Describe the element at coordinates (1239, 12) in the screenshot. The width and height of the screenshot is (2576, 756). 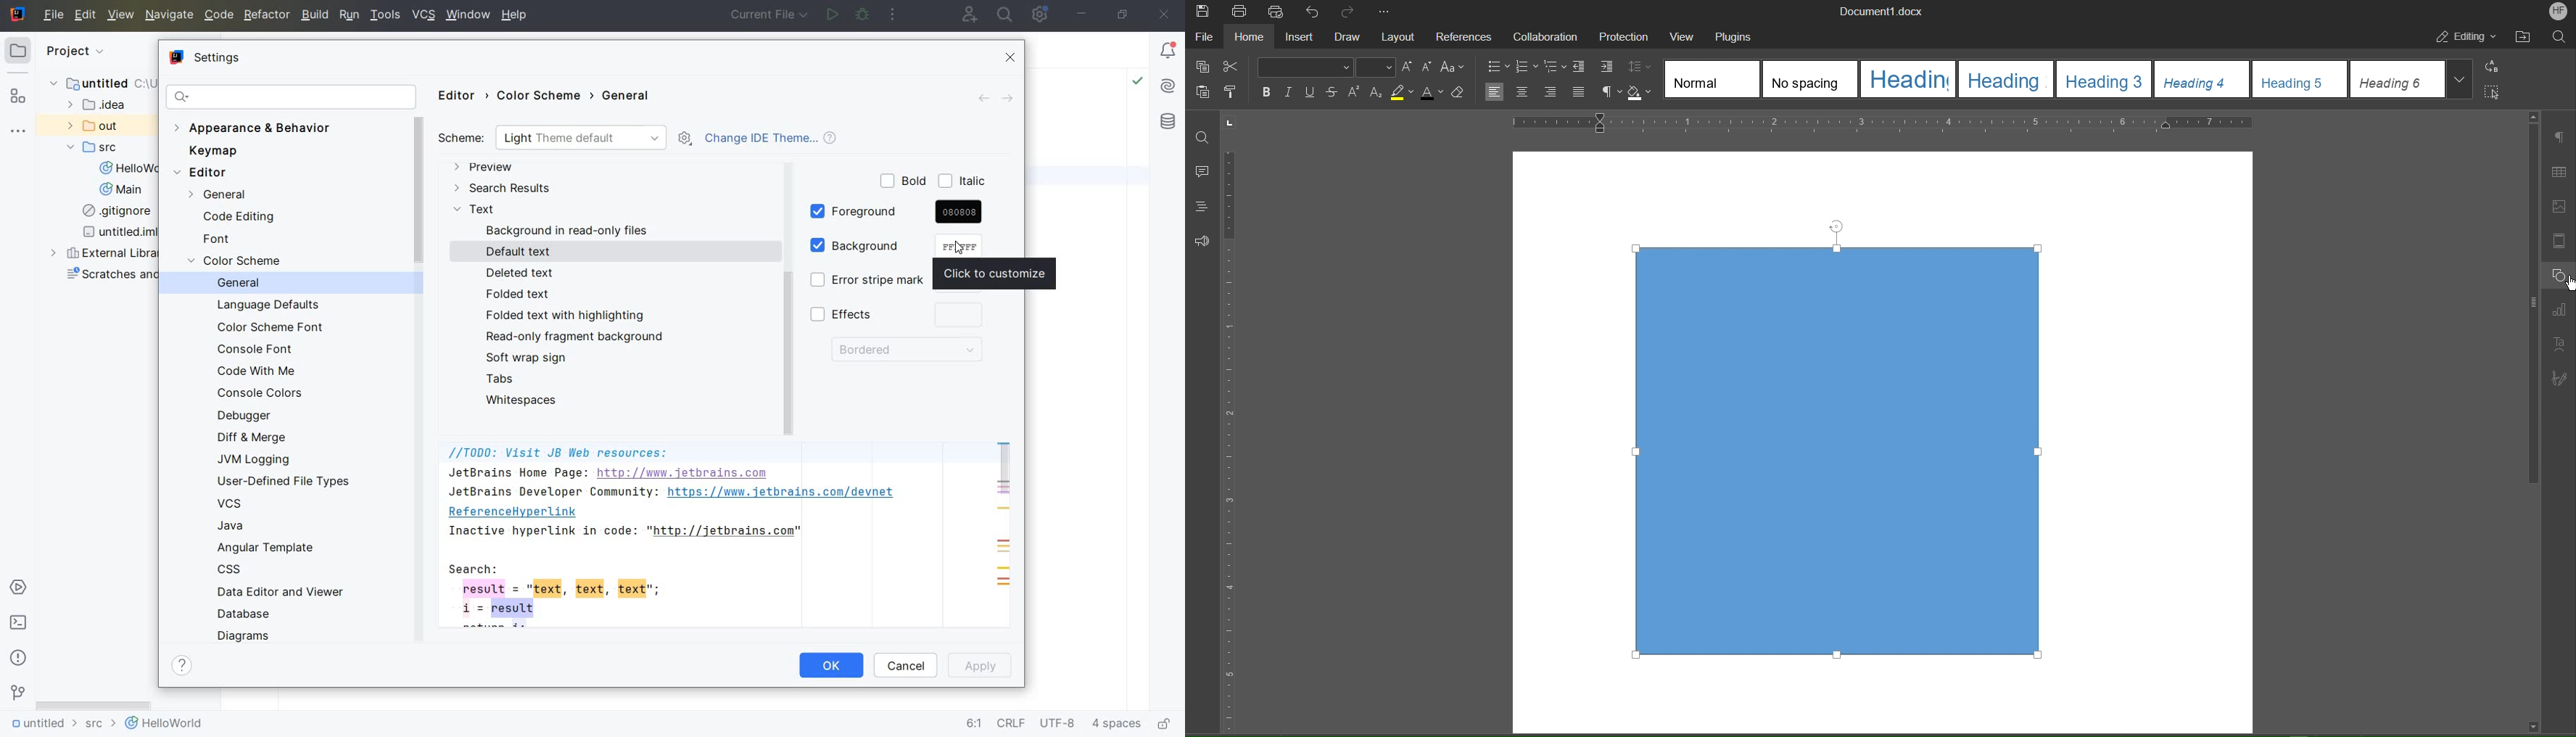
I see `Print` at that location.